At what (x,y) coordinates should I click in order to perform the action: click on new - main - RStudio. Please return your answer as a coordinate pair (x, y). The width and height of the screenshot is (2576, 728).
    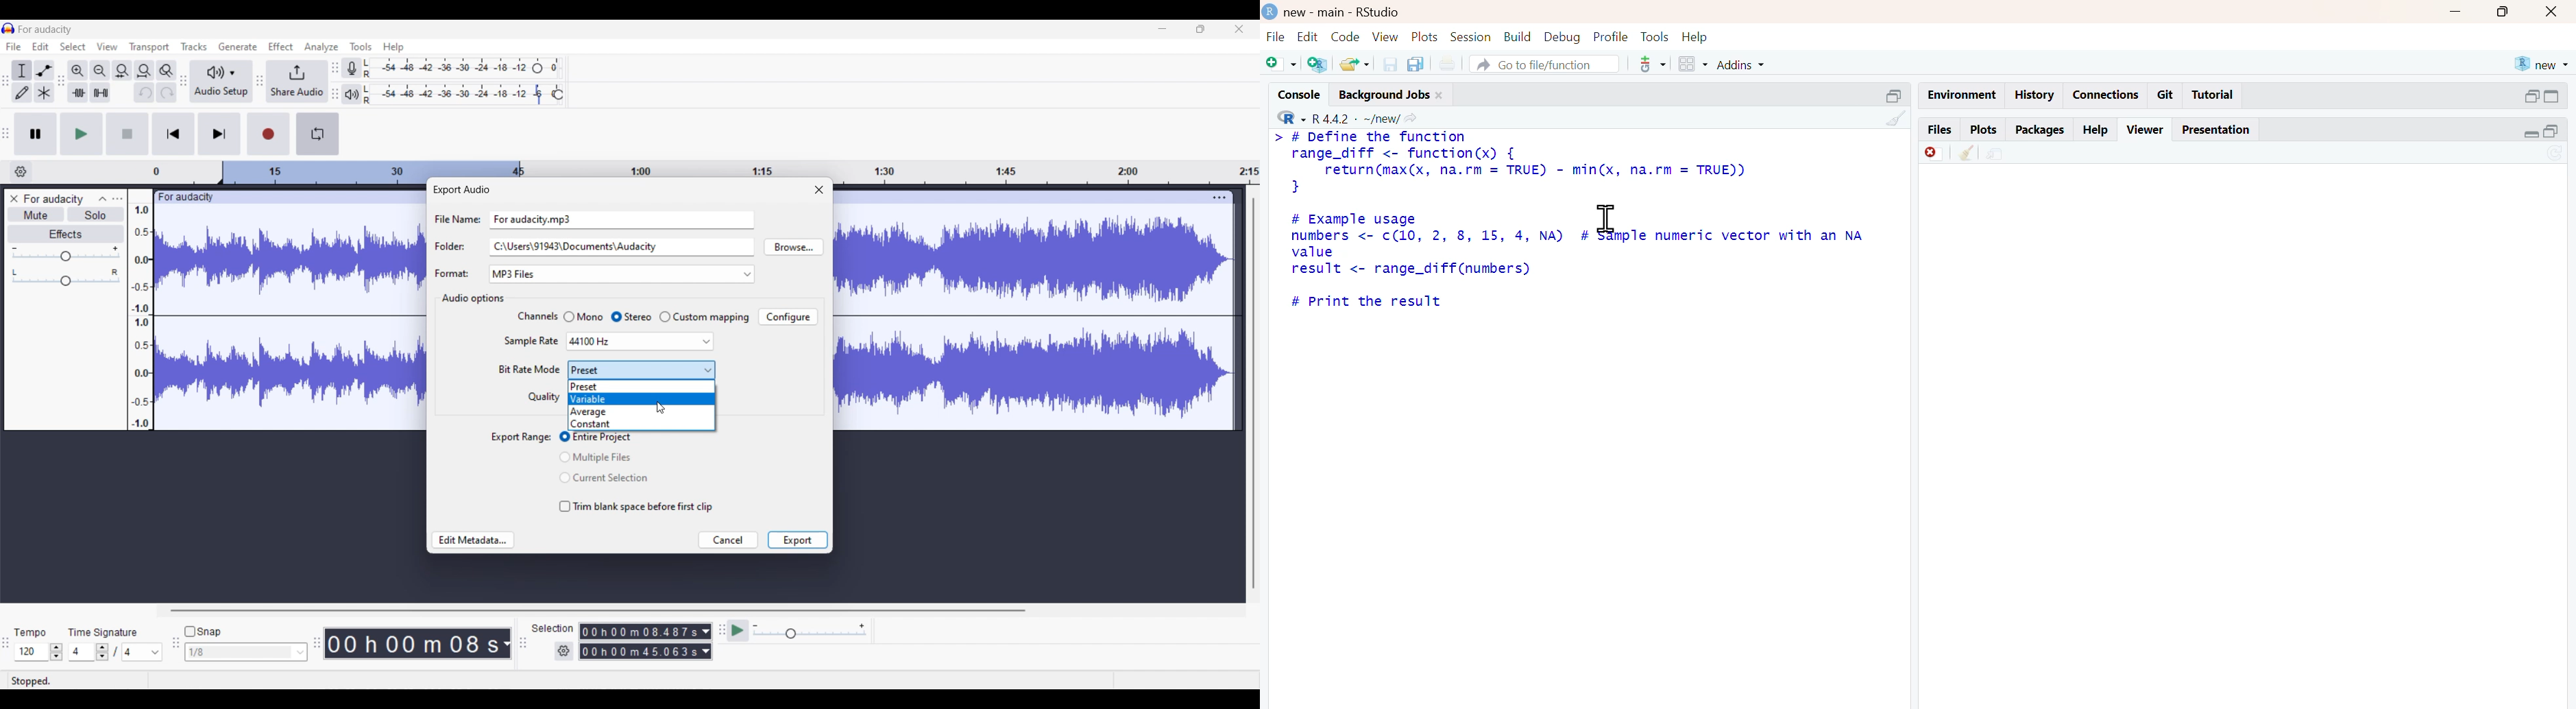
    Looking at the image, I should click on (1344, 14).